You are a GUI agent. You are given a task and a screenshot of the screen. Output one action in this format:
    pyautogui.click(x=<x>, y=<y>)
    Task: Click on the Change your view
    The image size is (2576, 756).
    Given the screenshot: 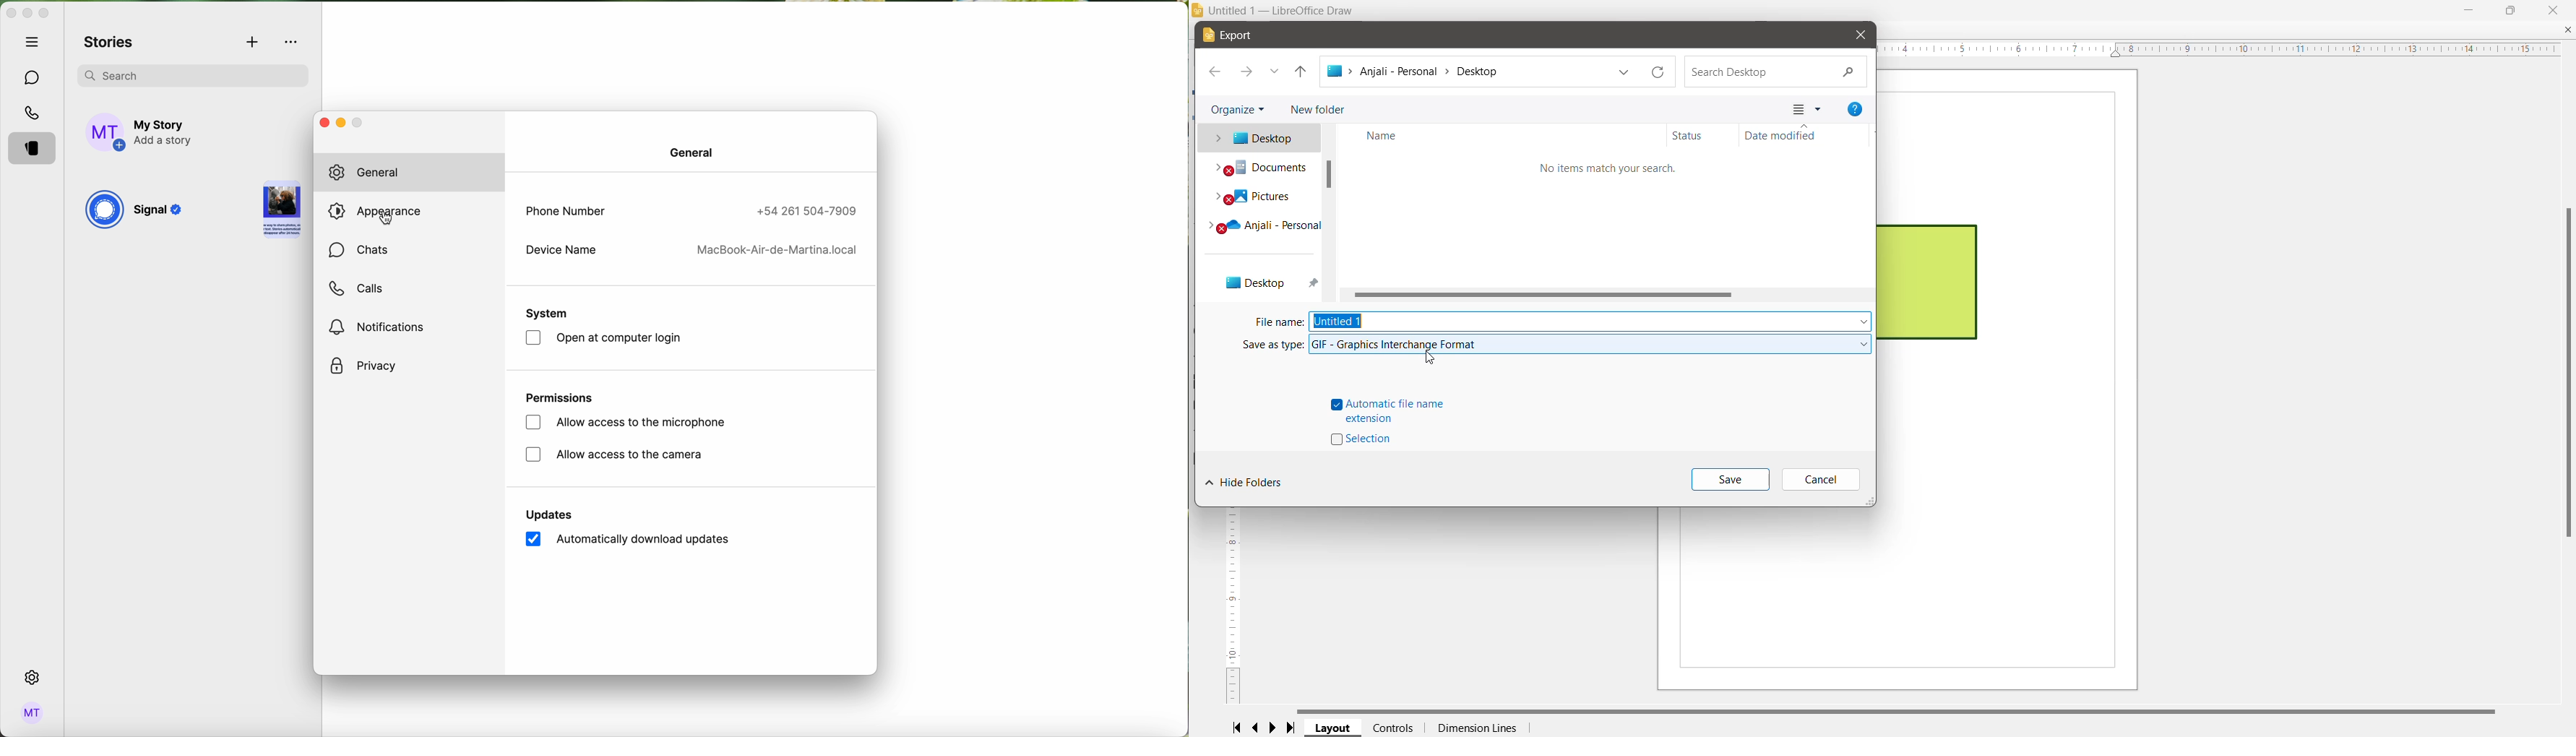 What is the action you would take?
    pyautogui.click(x=1805, y=110)
    